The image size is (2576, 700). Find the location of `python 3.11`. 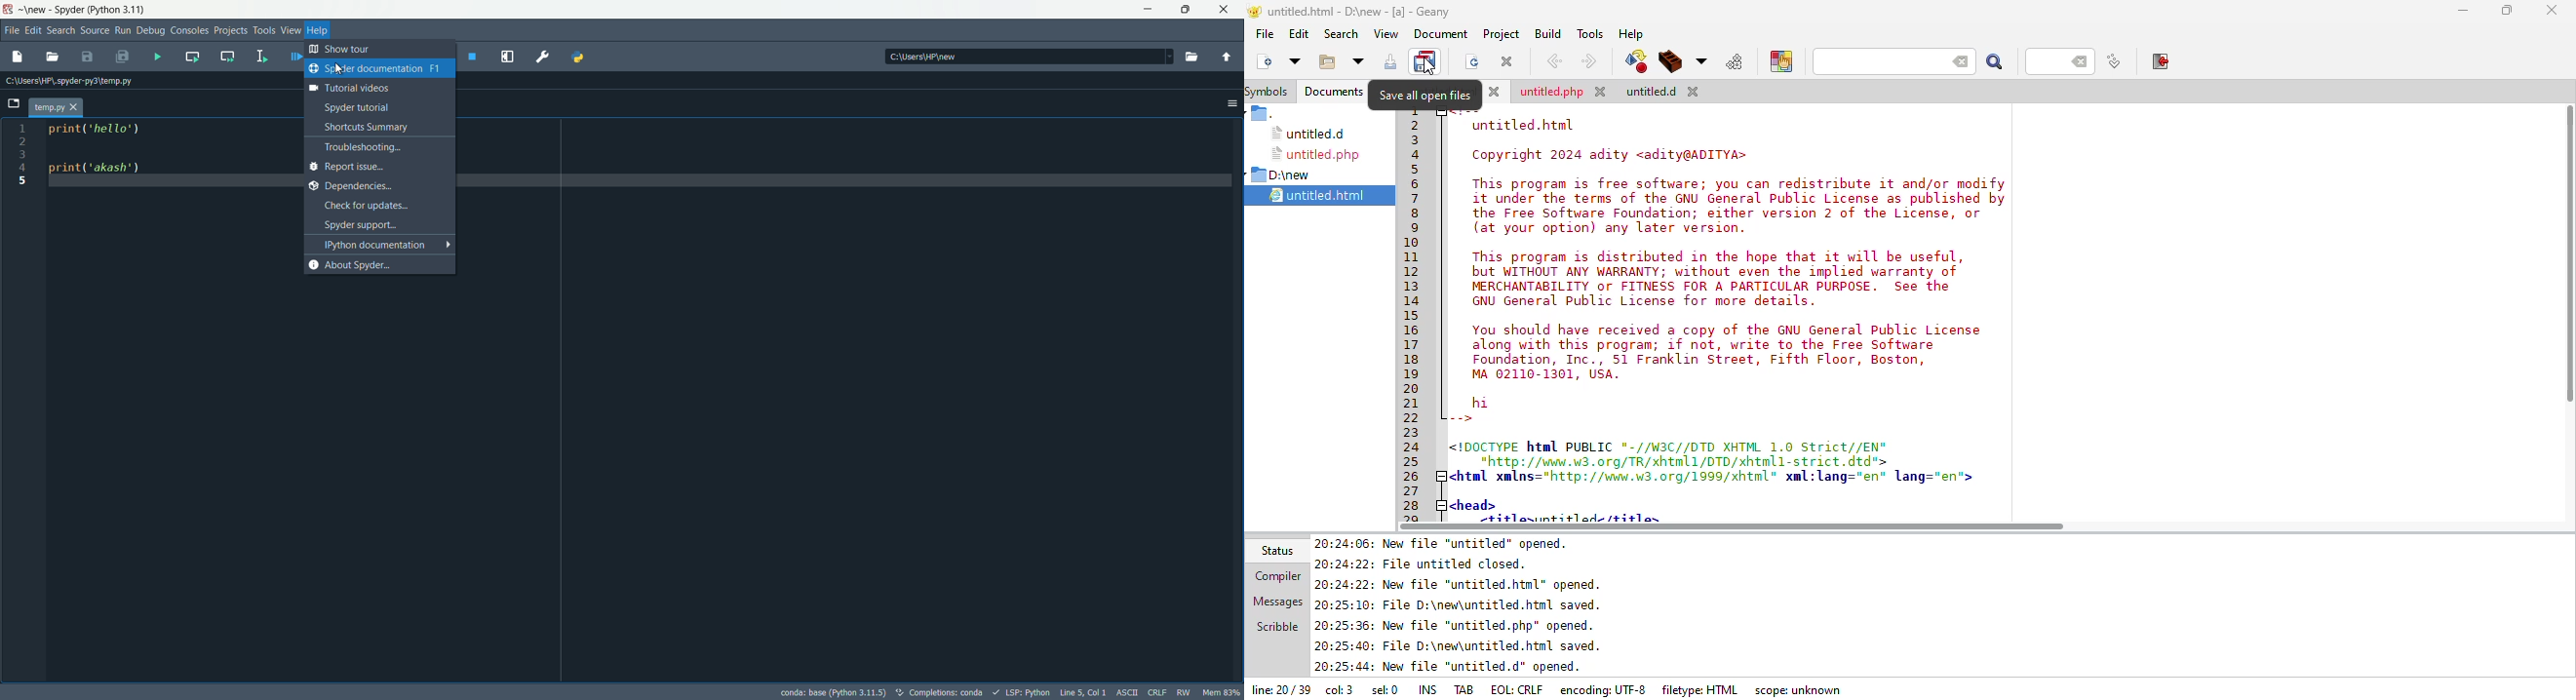

python 3.11 is located at coordinates (120, 9).